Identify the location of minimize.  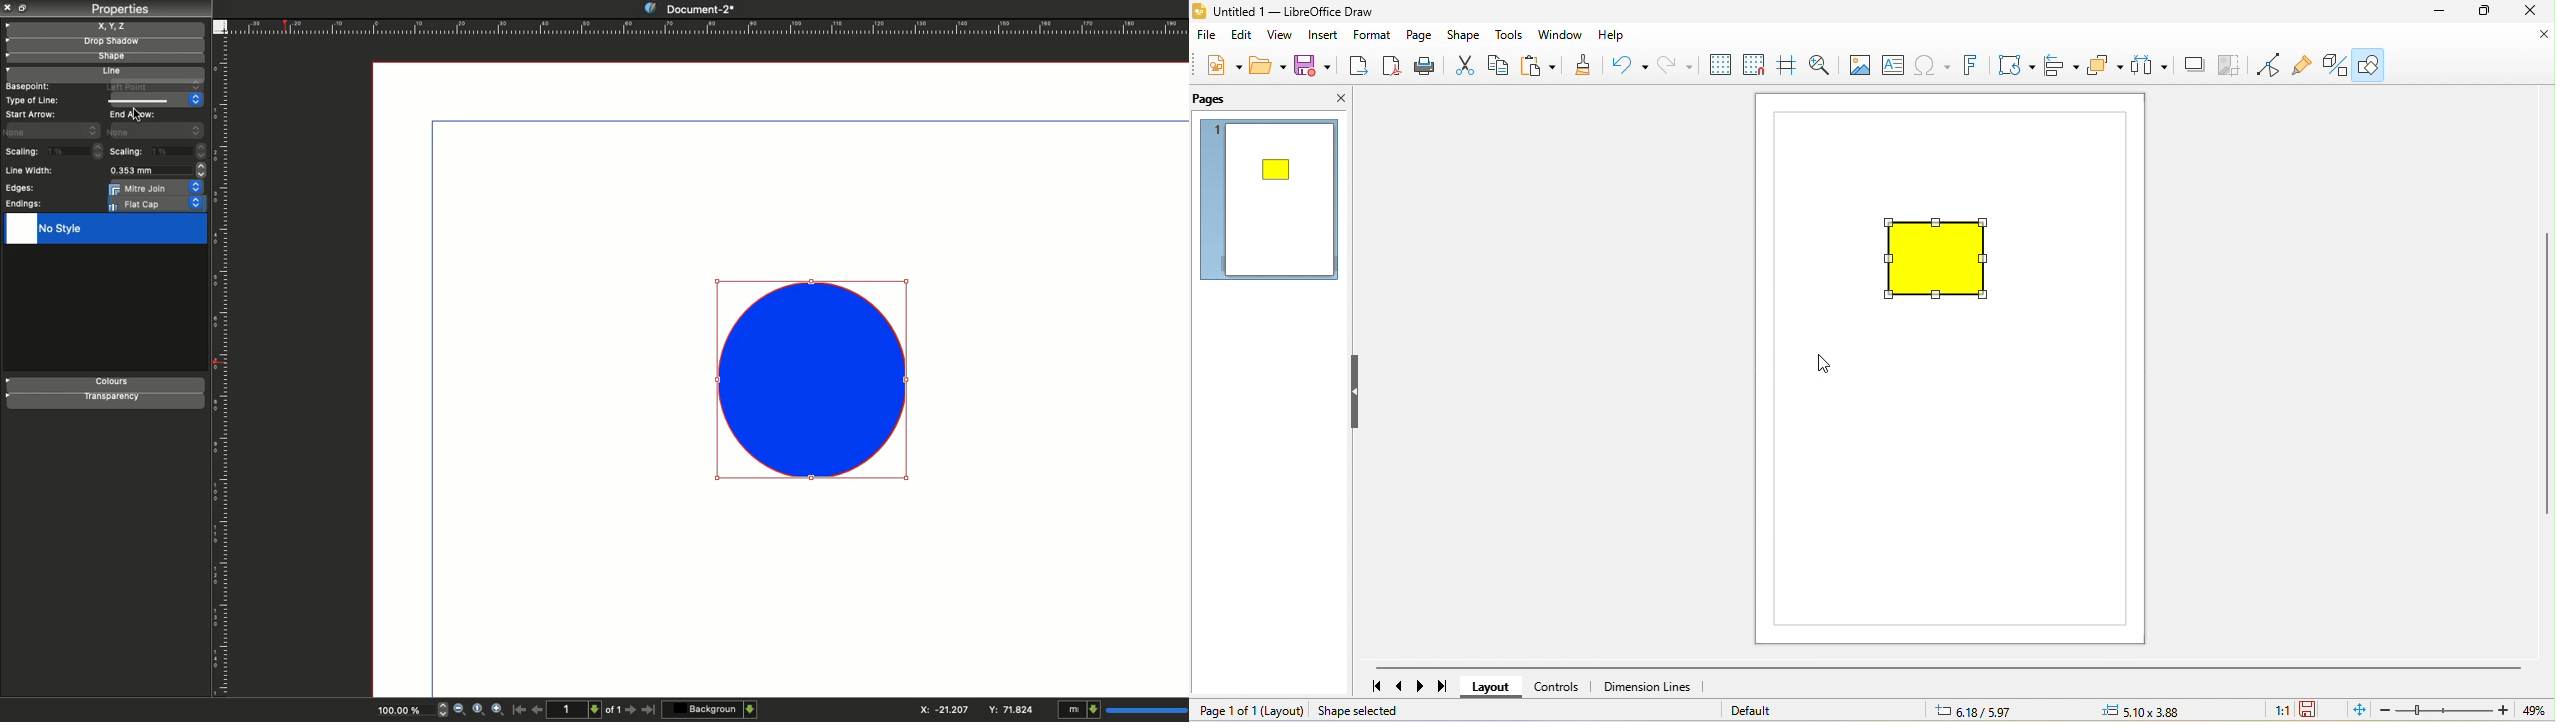
(2433, 12).